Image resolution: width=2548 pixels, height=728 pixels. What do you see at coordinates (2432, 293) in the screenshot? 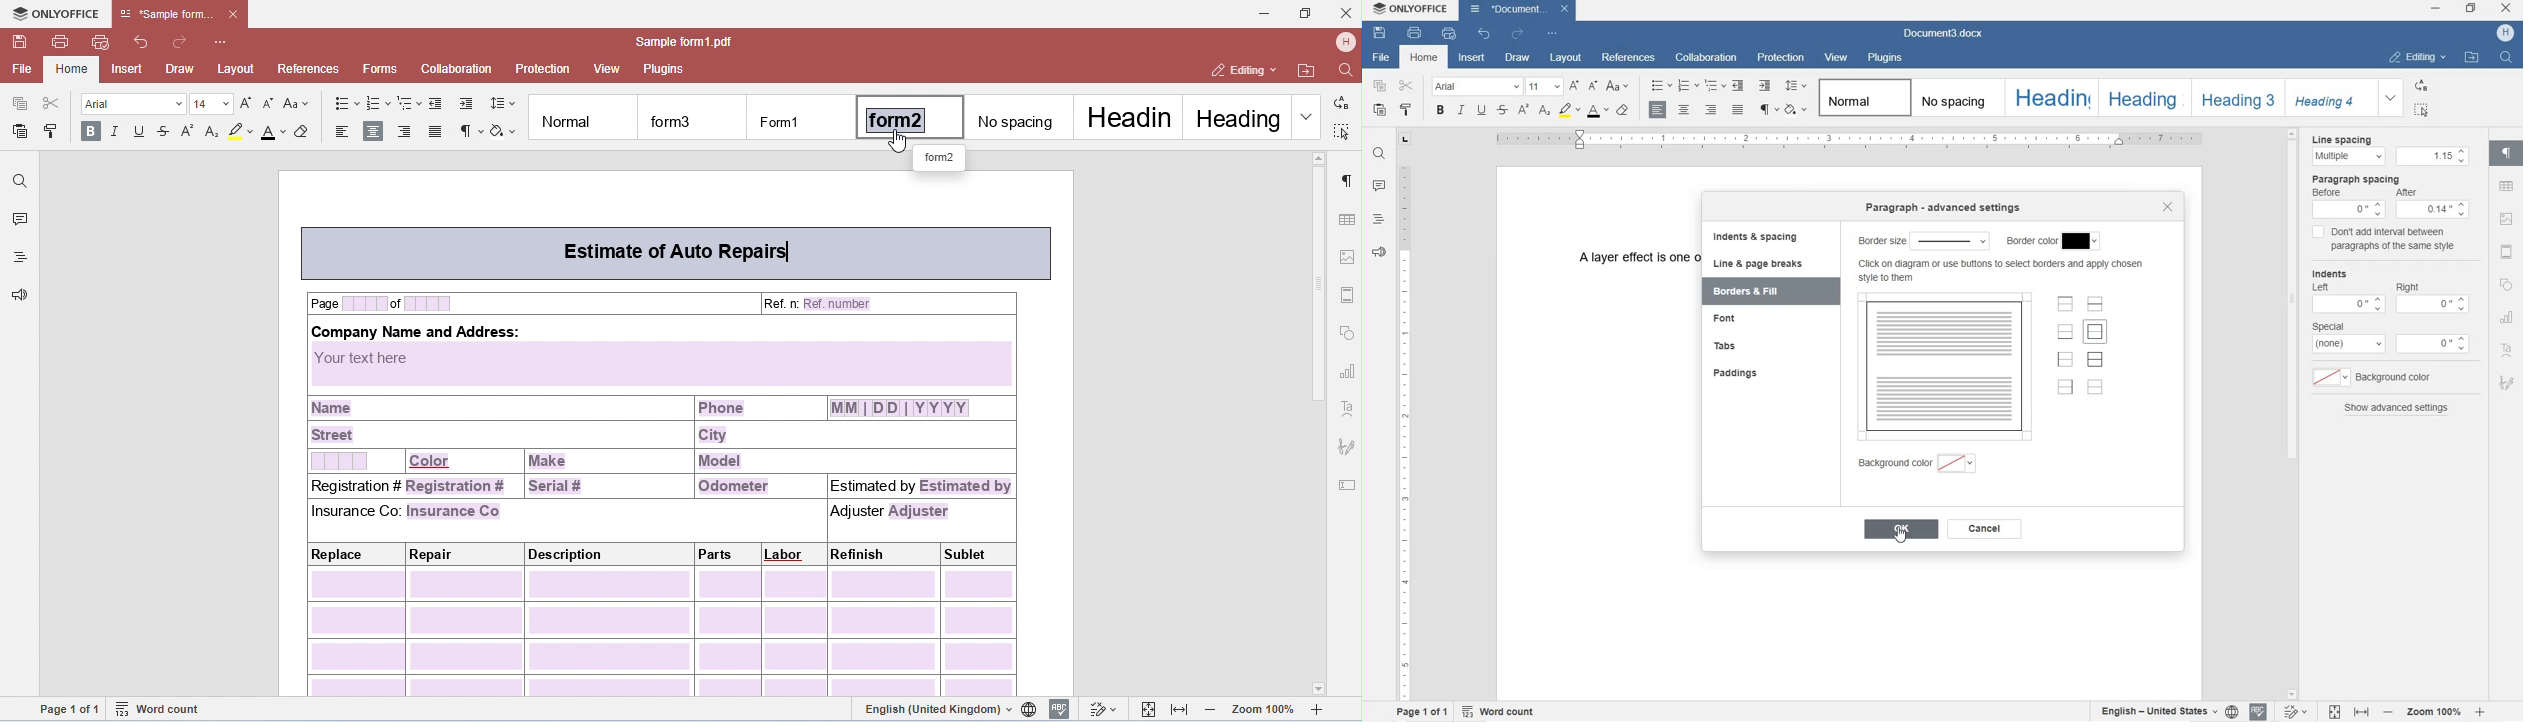
I see `Right` at bounding box center [2432, 293].